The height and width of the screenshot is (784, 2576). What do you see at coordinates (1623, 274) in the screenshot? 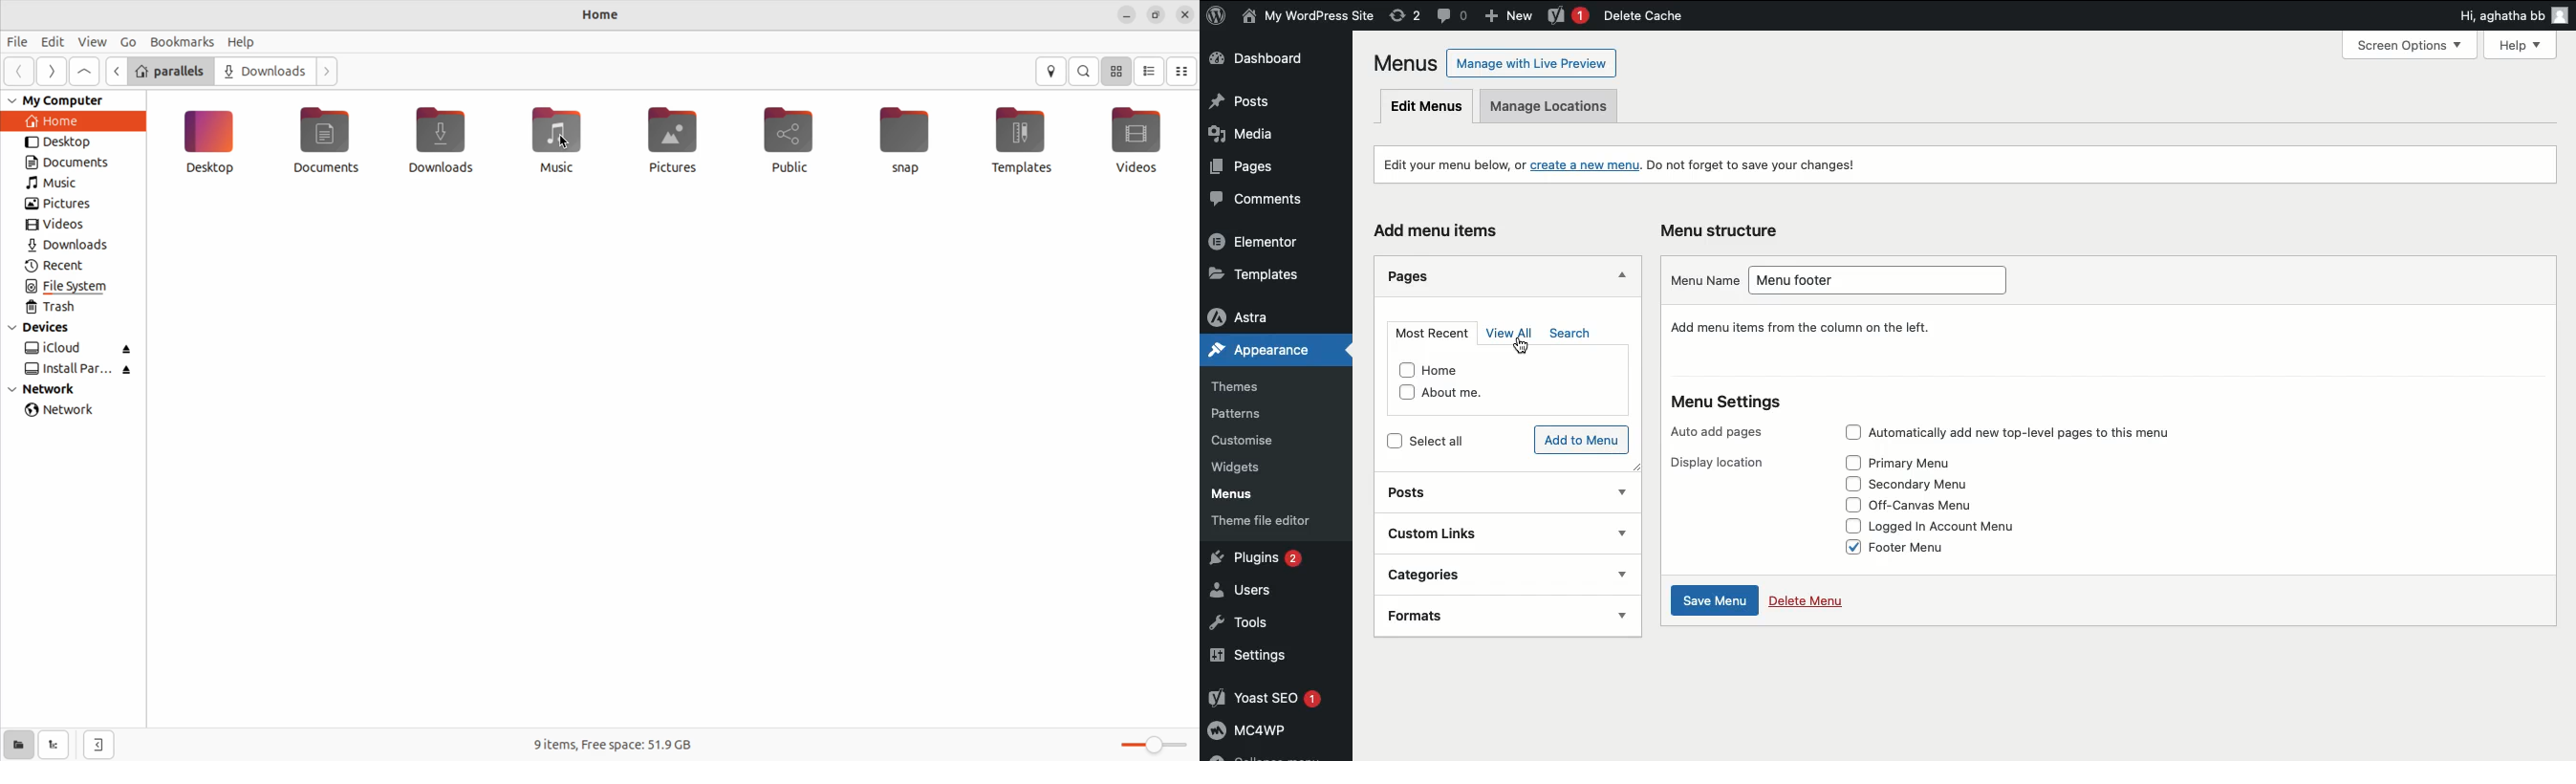
I see `Hide` at bounding box center [1623, 274].